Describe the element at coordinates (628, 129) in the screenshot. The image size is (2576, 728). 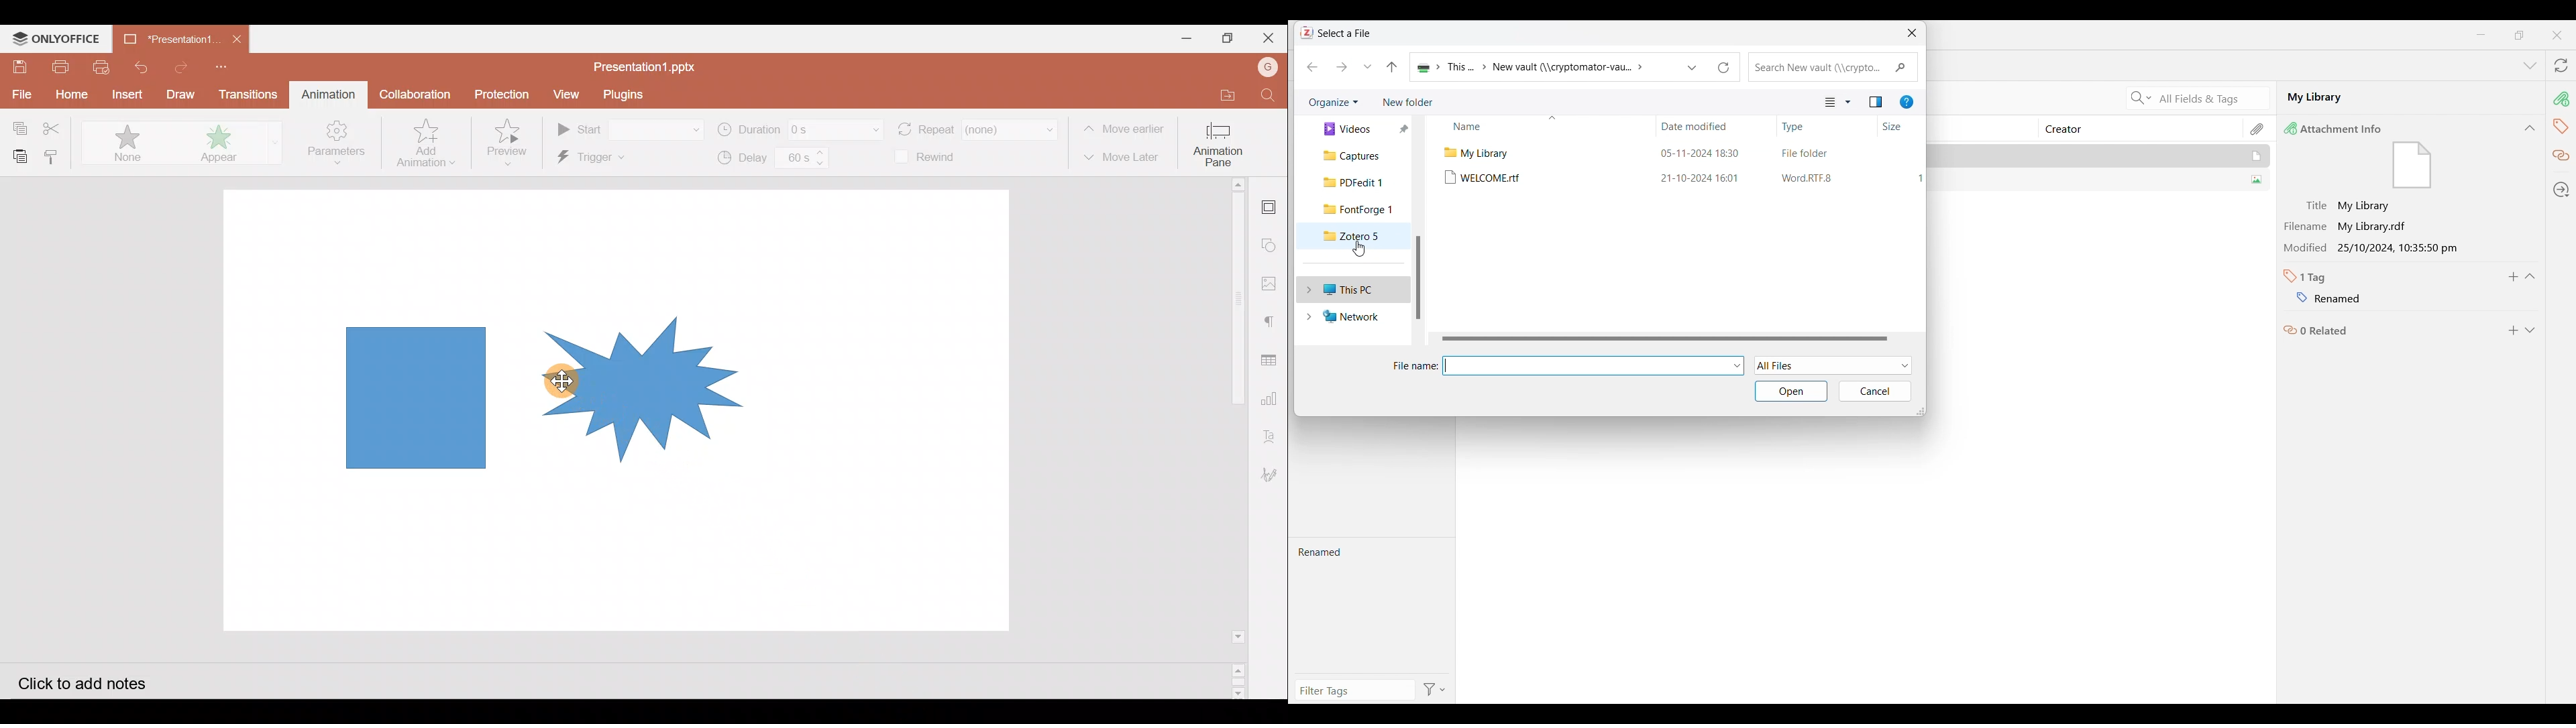
I see `Start` at that location.